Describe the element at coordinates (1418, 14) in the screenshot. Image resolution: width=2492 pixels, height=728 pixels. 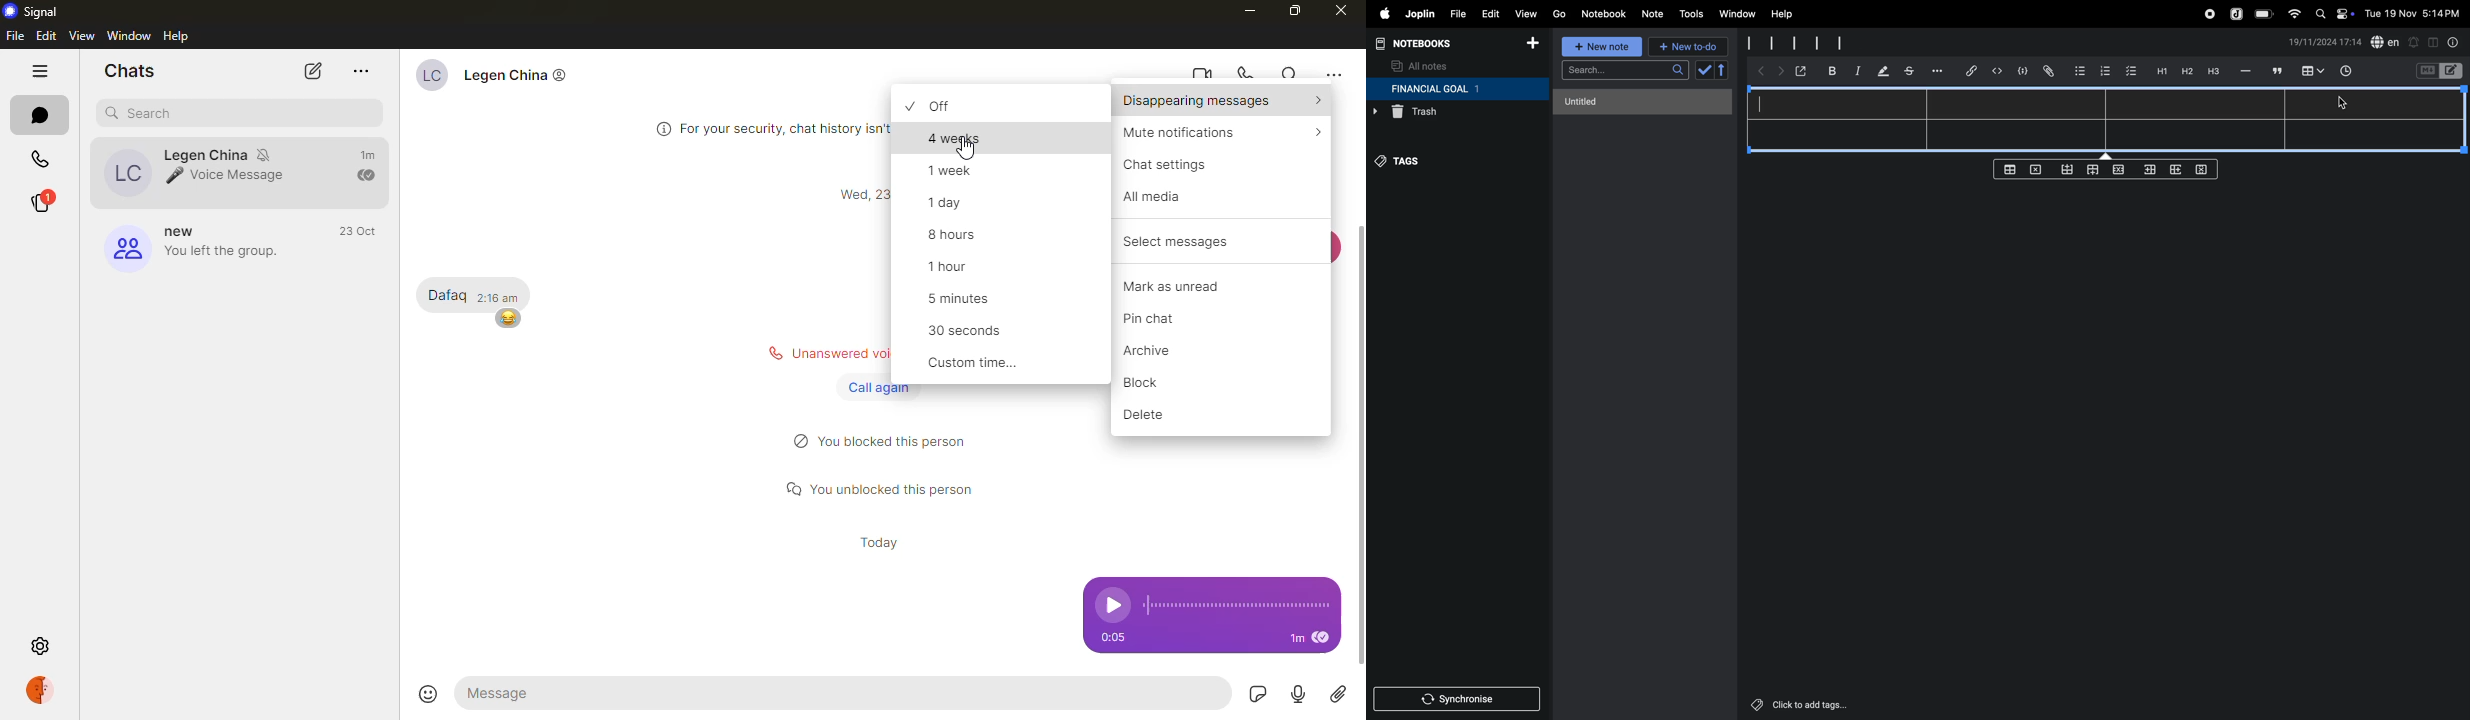
I see `joplin menu` at that location.